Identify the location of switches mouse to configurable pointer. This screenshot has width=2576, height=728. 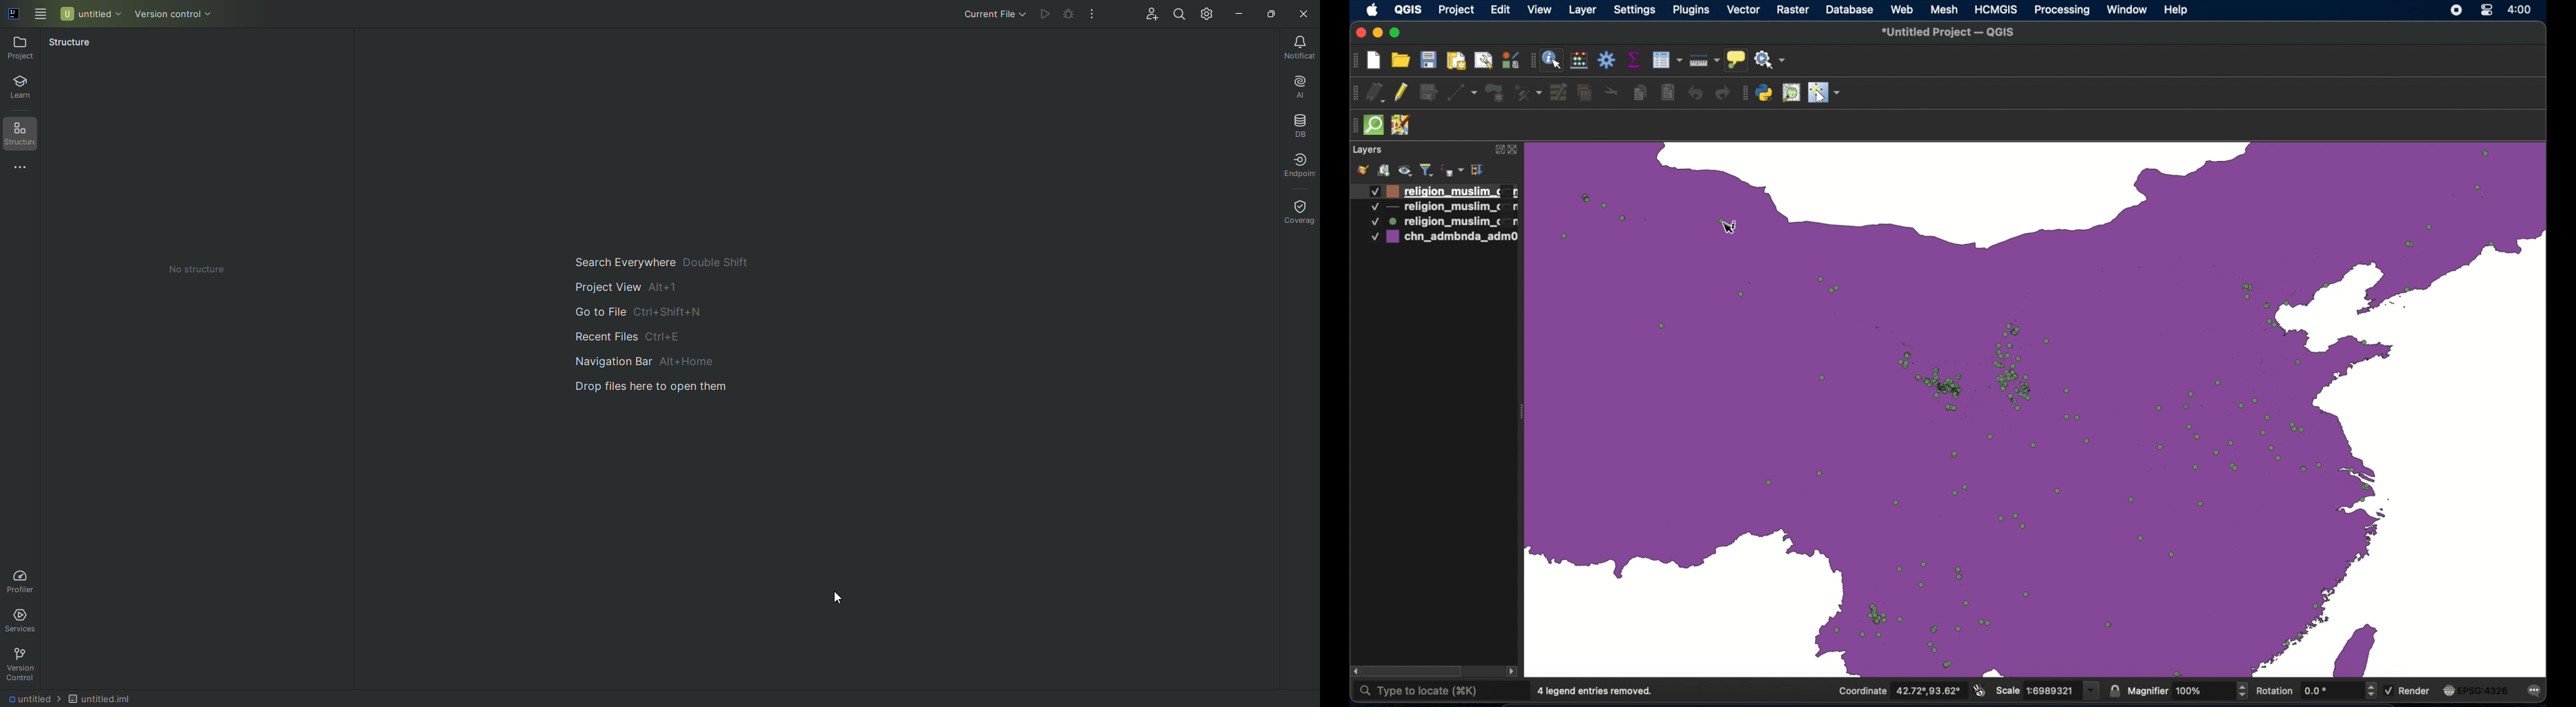
(1824, 94).